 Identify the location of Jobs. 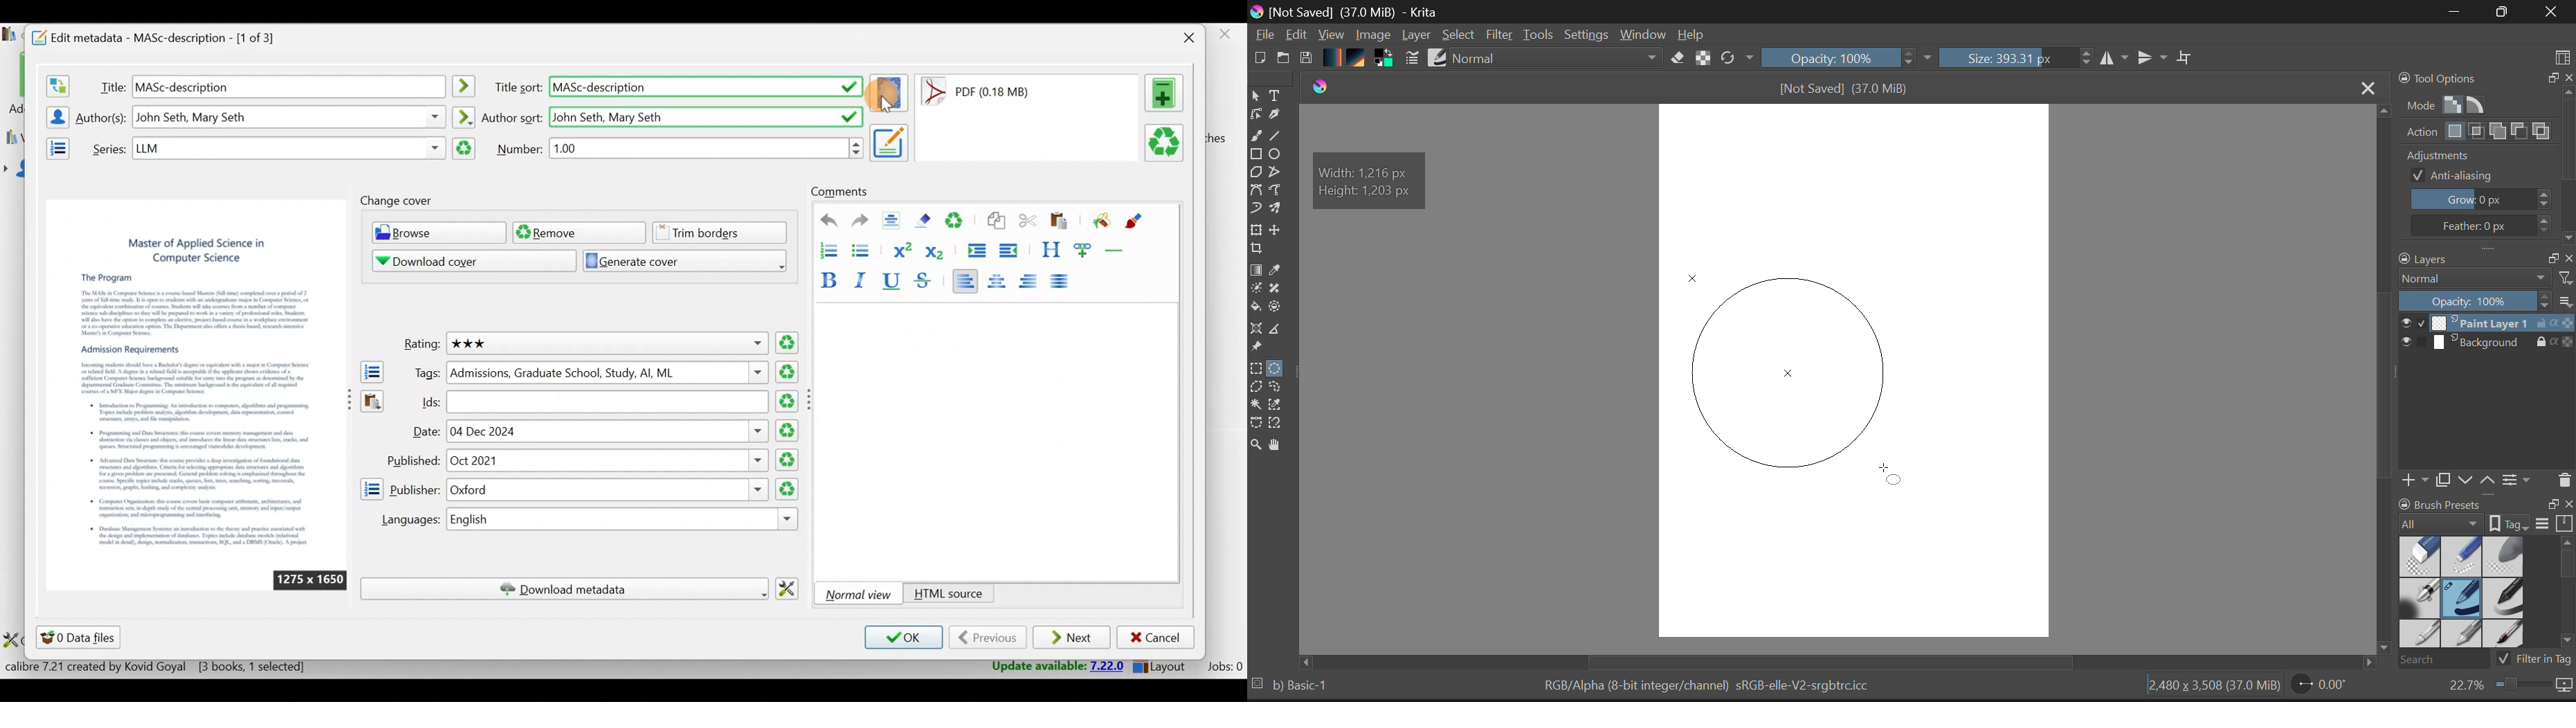
(1224, 668).